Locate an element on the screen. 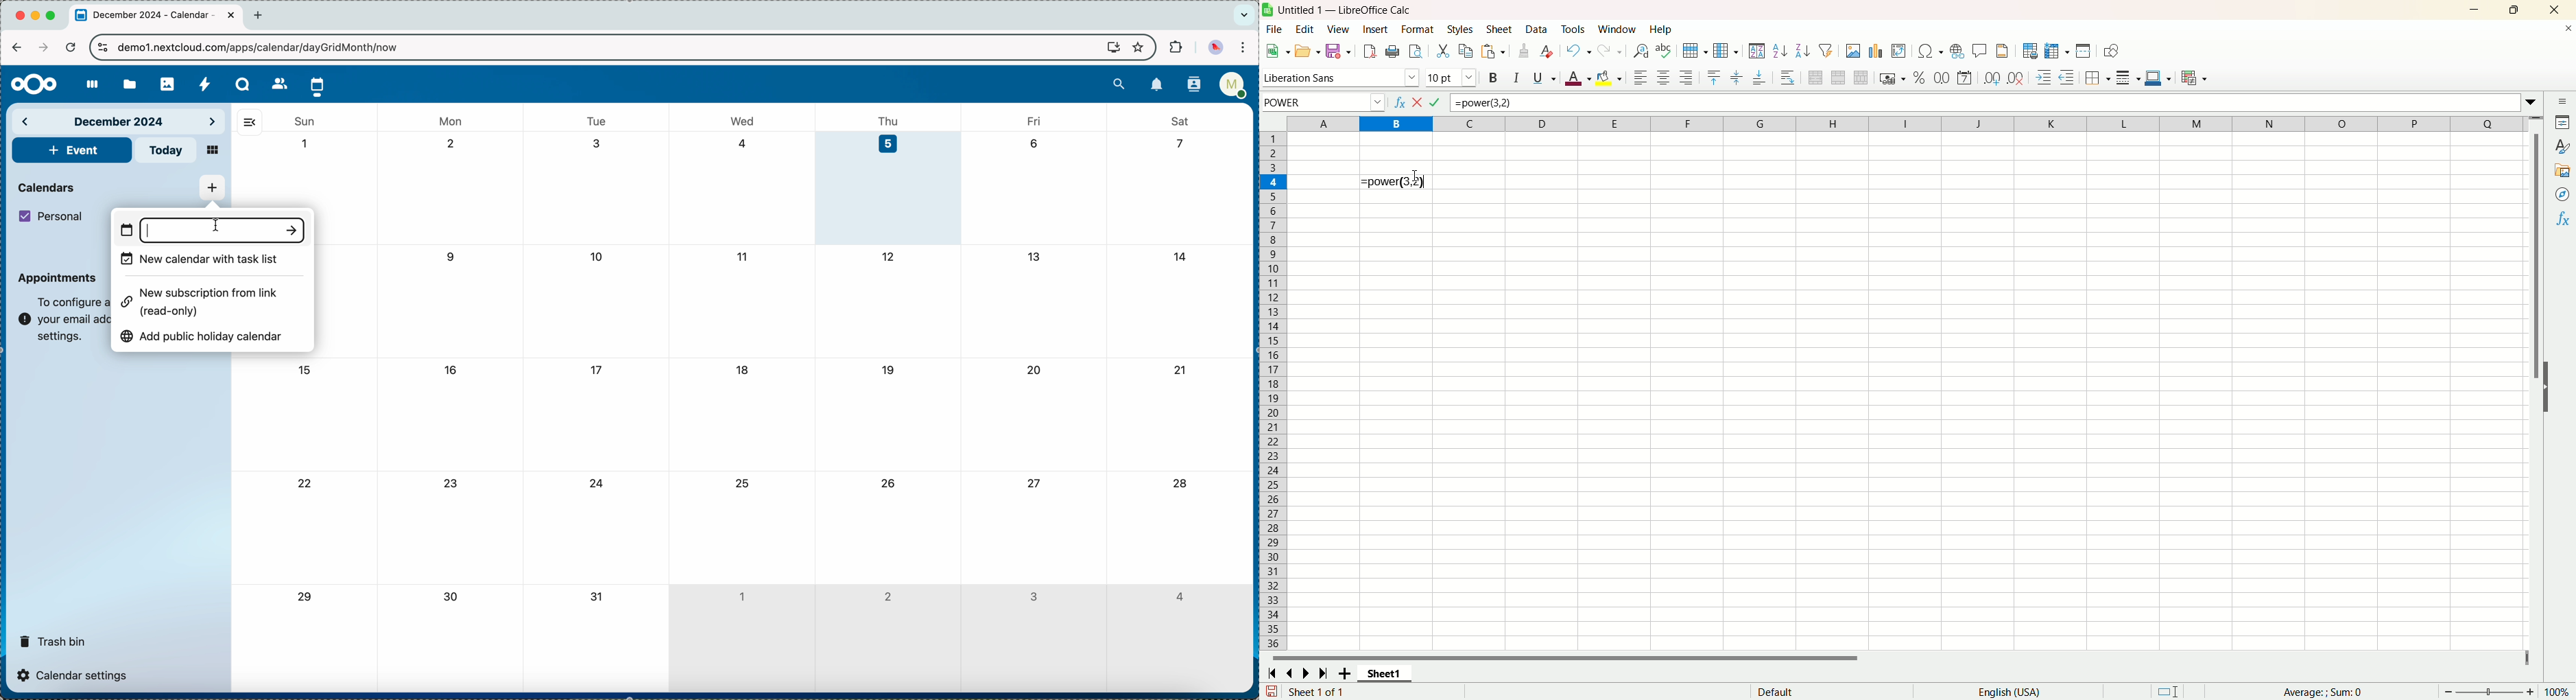  zoom percent is located at coordinates (2560, 691).